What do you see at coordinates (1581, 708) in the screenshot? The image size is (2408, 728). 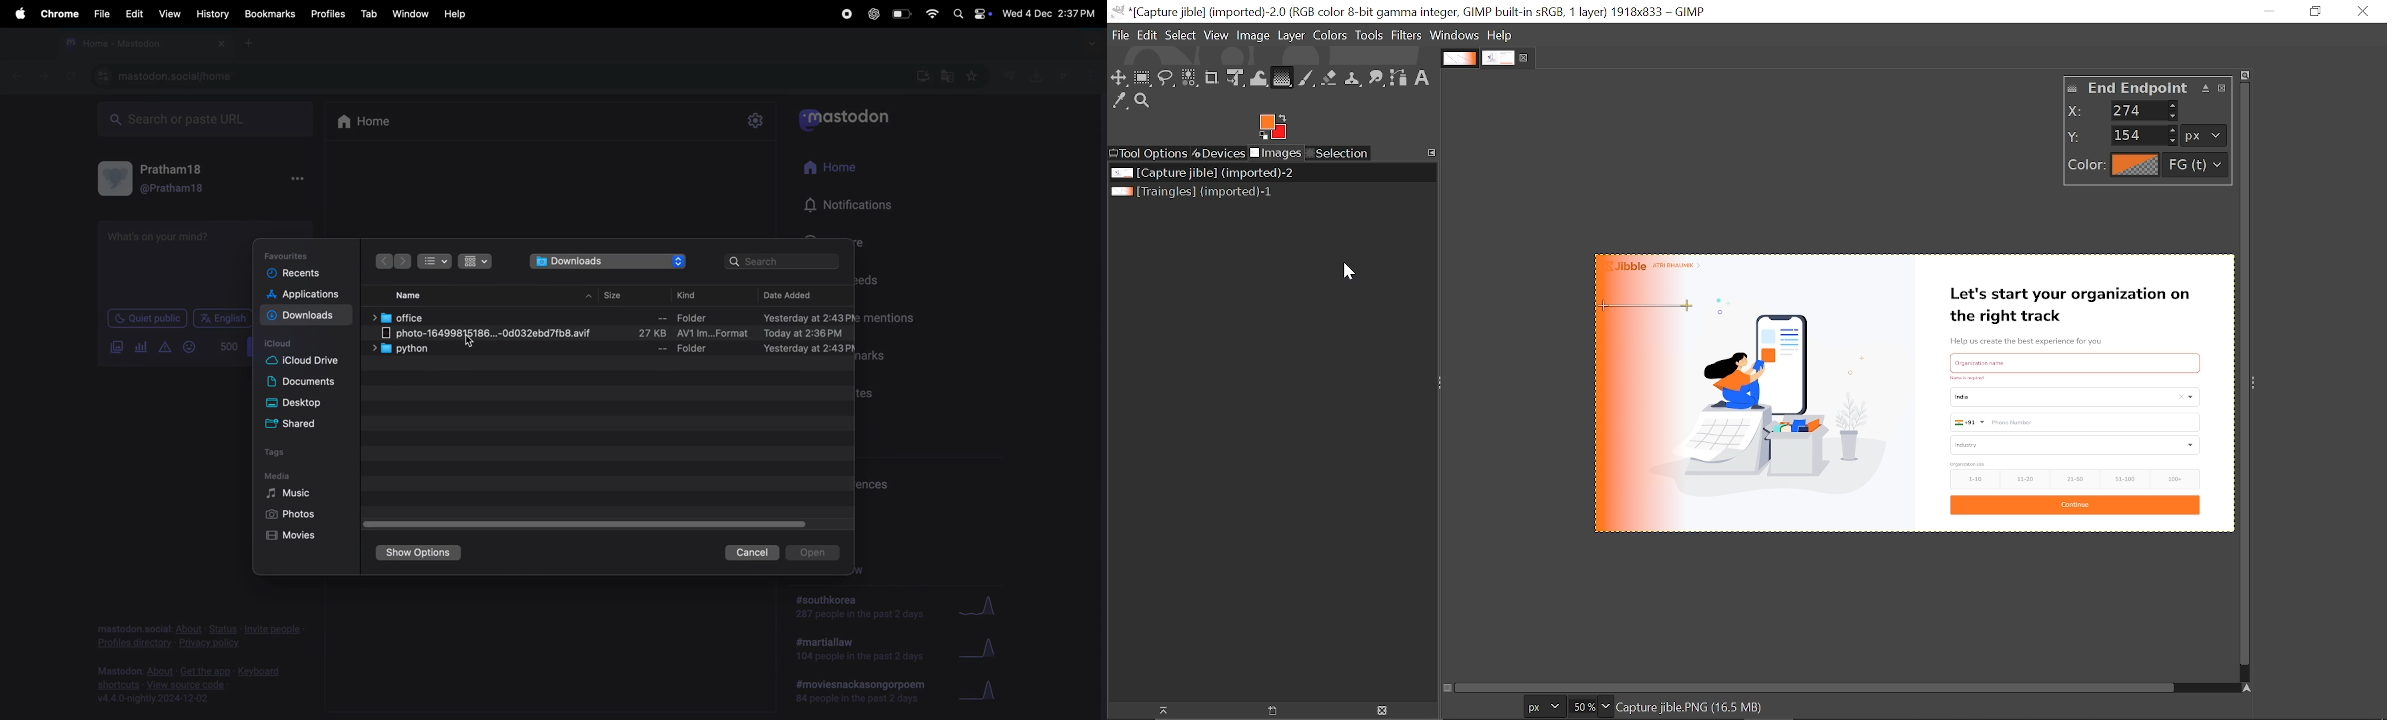 I see `Current zoom` at bounding box center [1581, 708].